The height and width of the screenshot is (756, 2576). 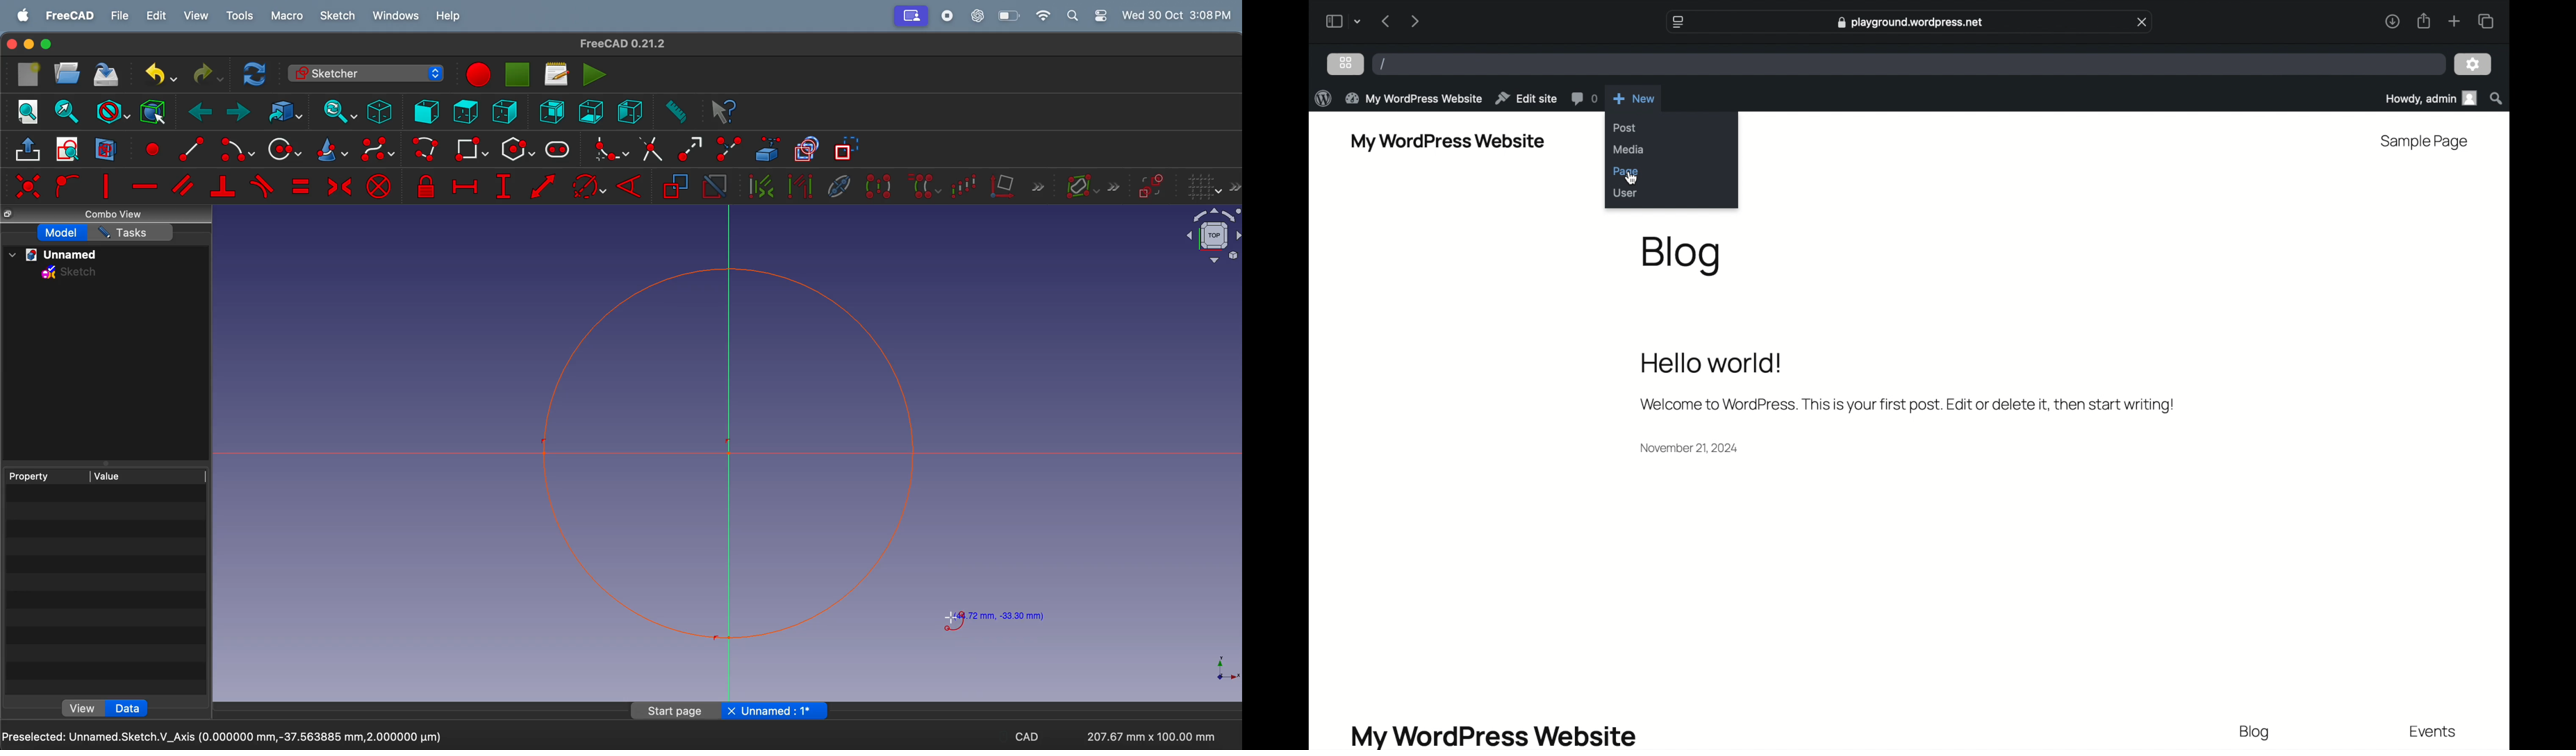 What do you see at coordinates (674, 113) in the screenshot?
I see `measure distance` at bounding box center [674, 113].